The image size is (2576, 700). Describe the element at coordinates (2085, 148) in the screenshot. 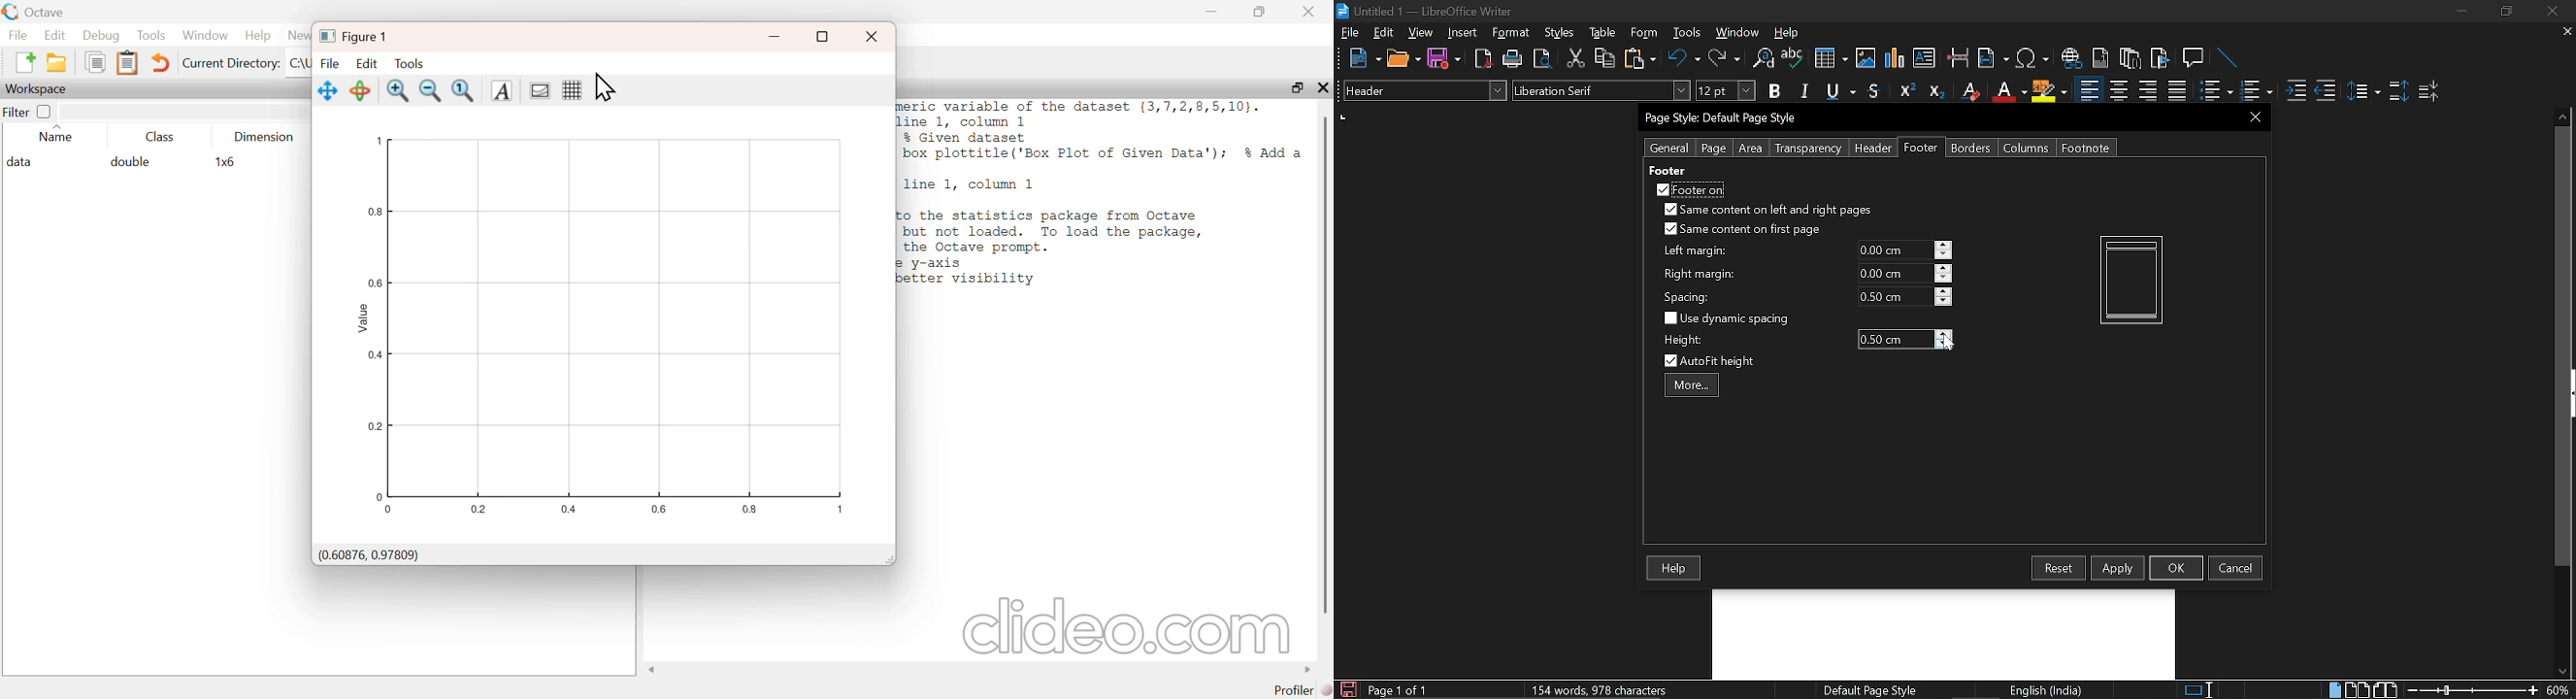

I see `Footnote` at that location.